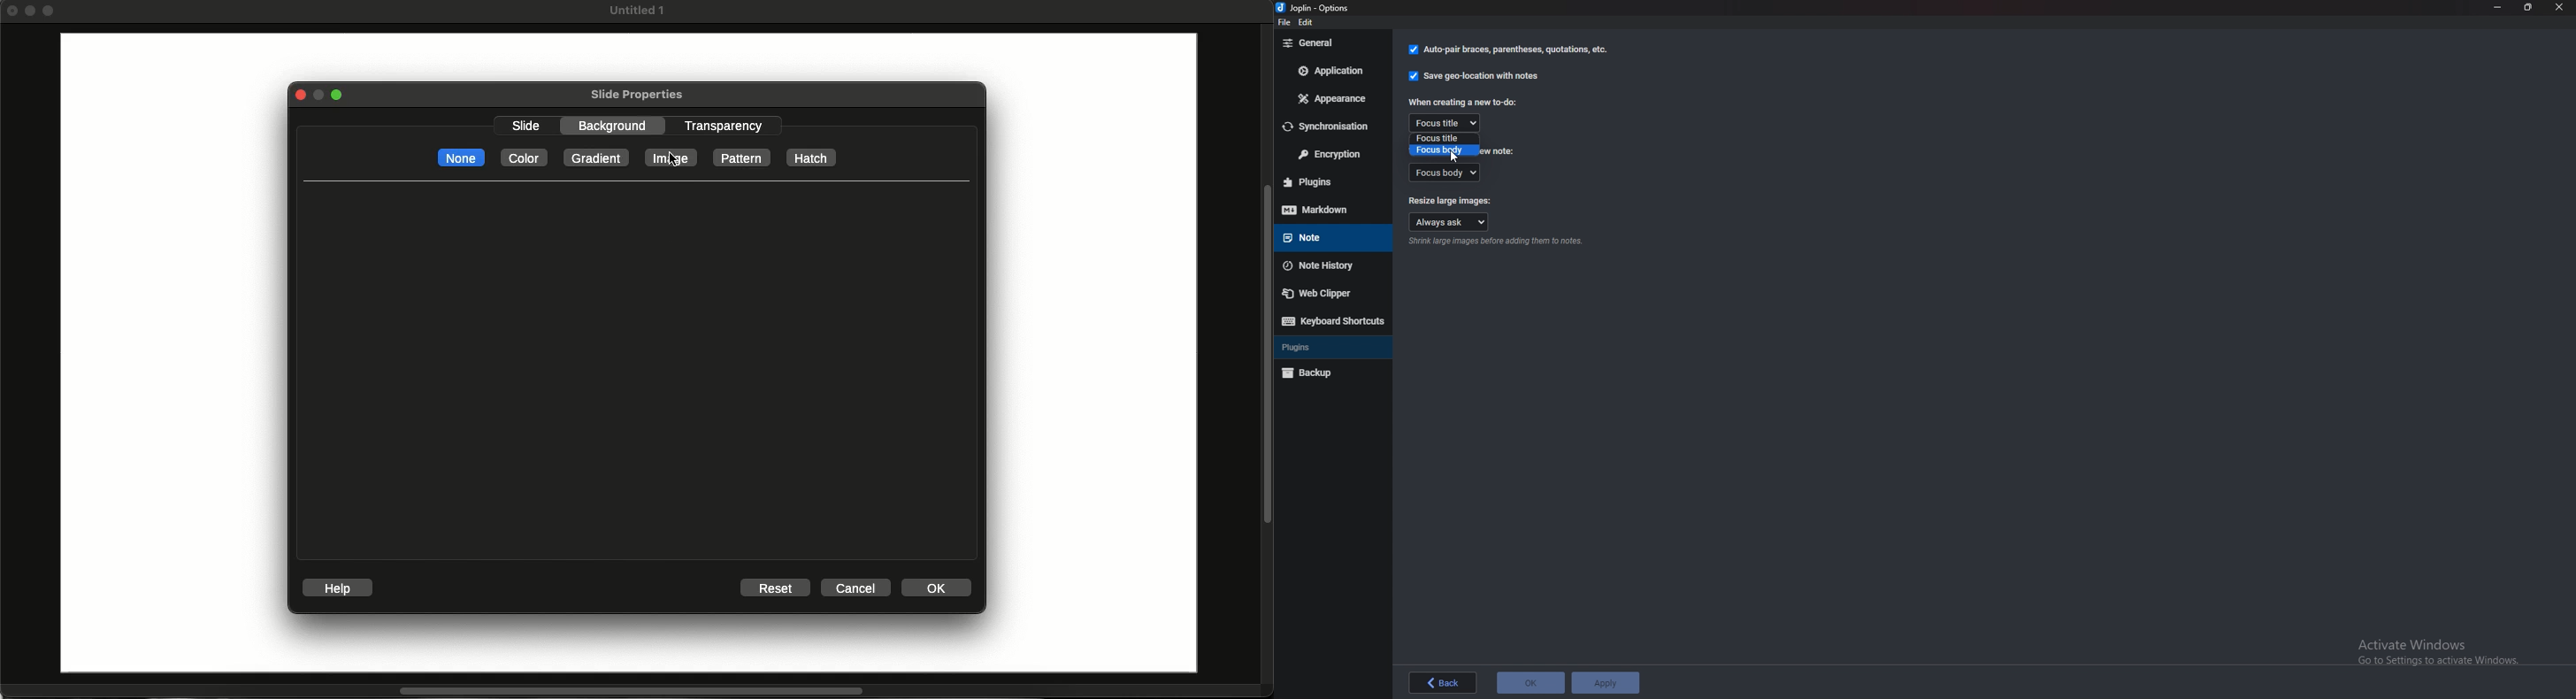 The width and height of the screenshot is (2576, 700). What do you see at coordinates (635, 11) in the screenshot?
I see `Untitled 1` at bounding box center [635, 11].